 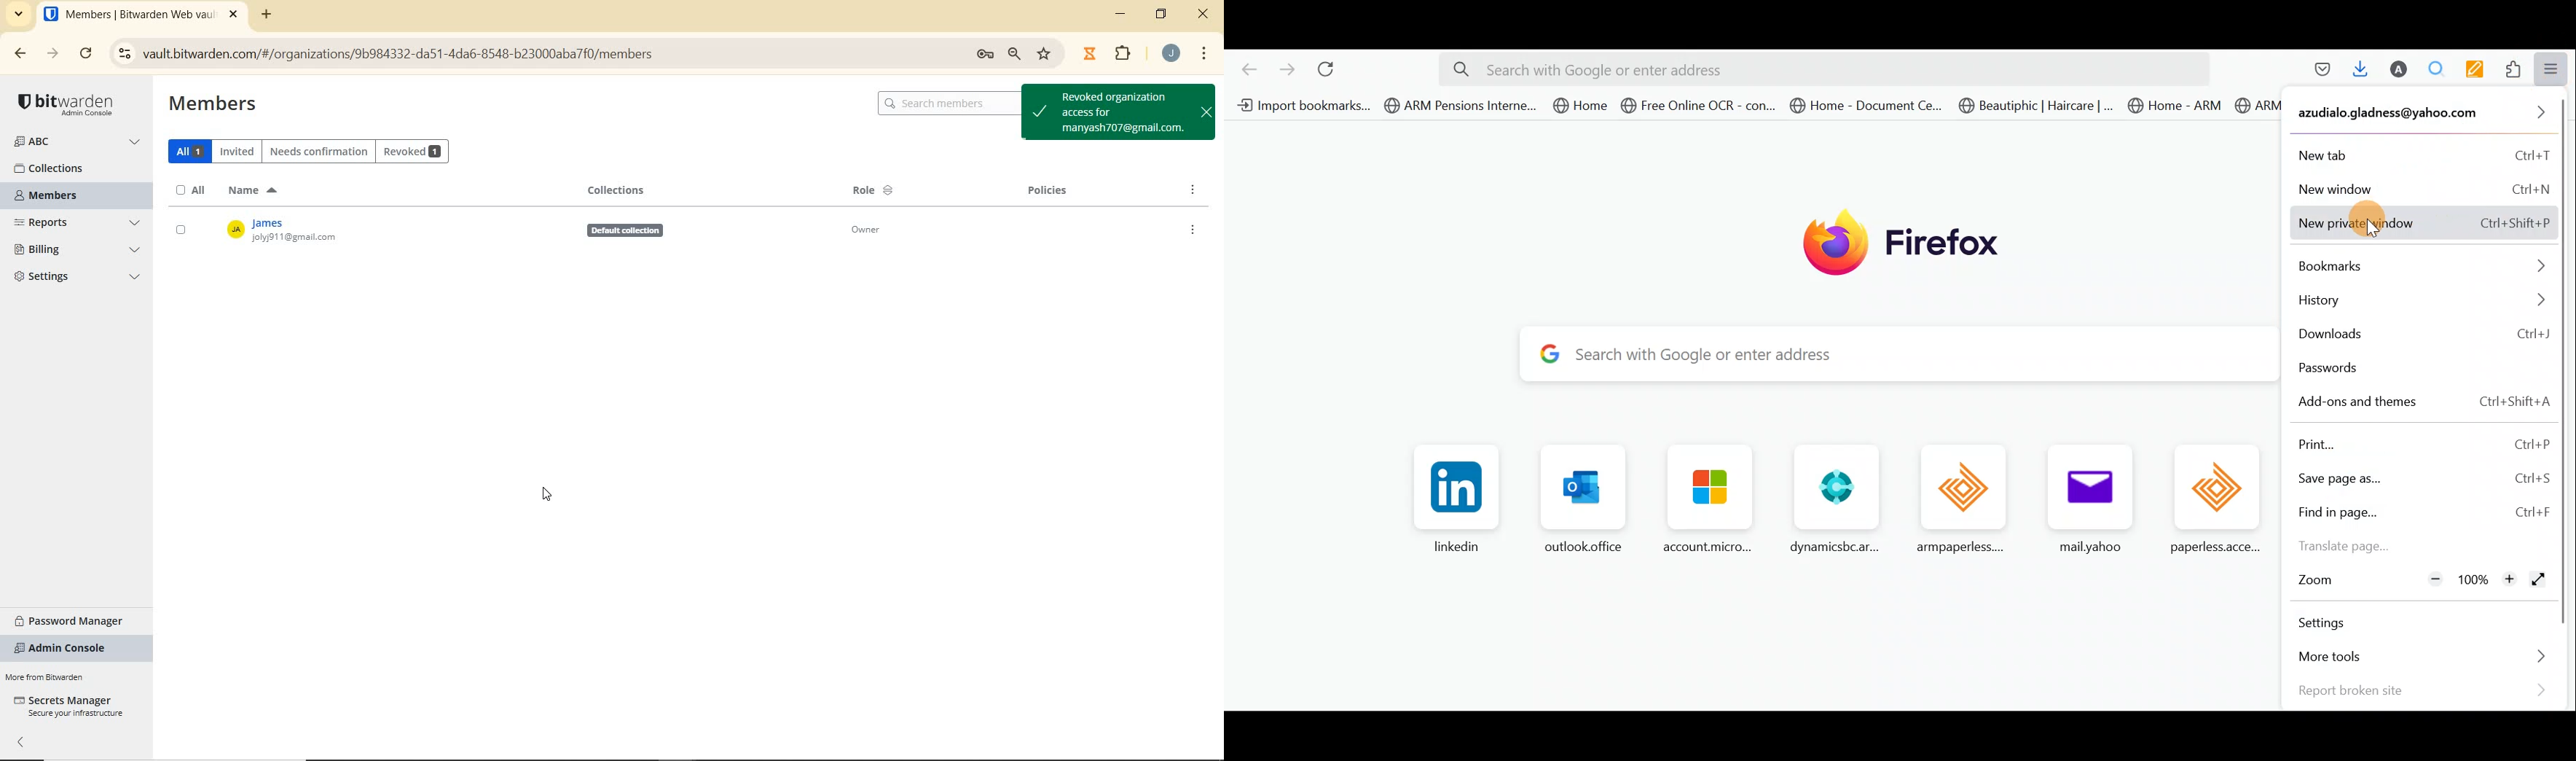 What do you see at coordinates (1582, 105) in the screenshot?
I see `Home` at bounding box center [1582, 105].